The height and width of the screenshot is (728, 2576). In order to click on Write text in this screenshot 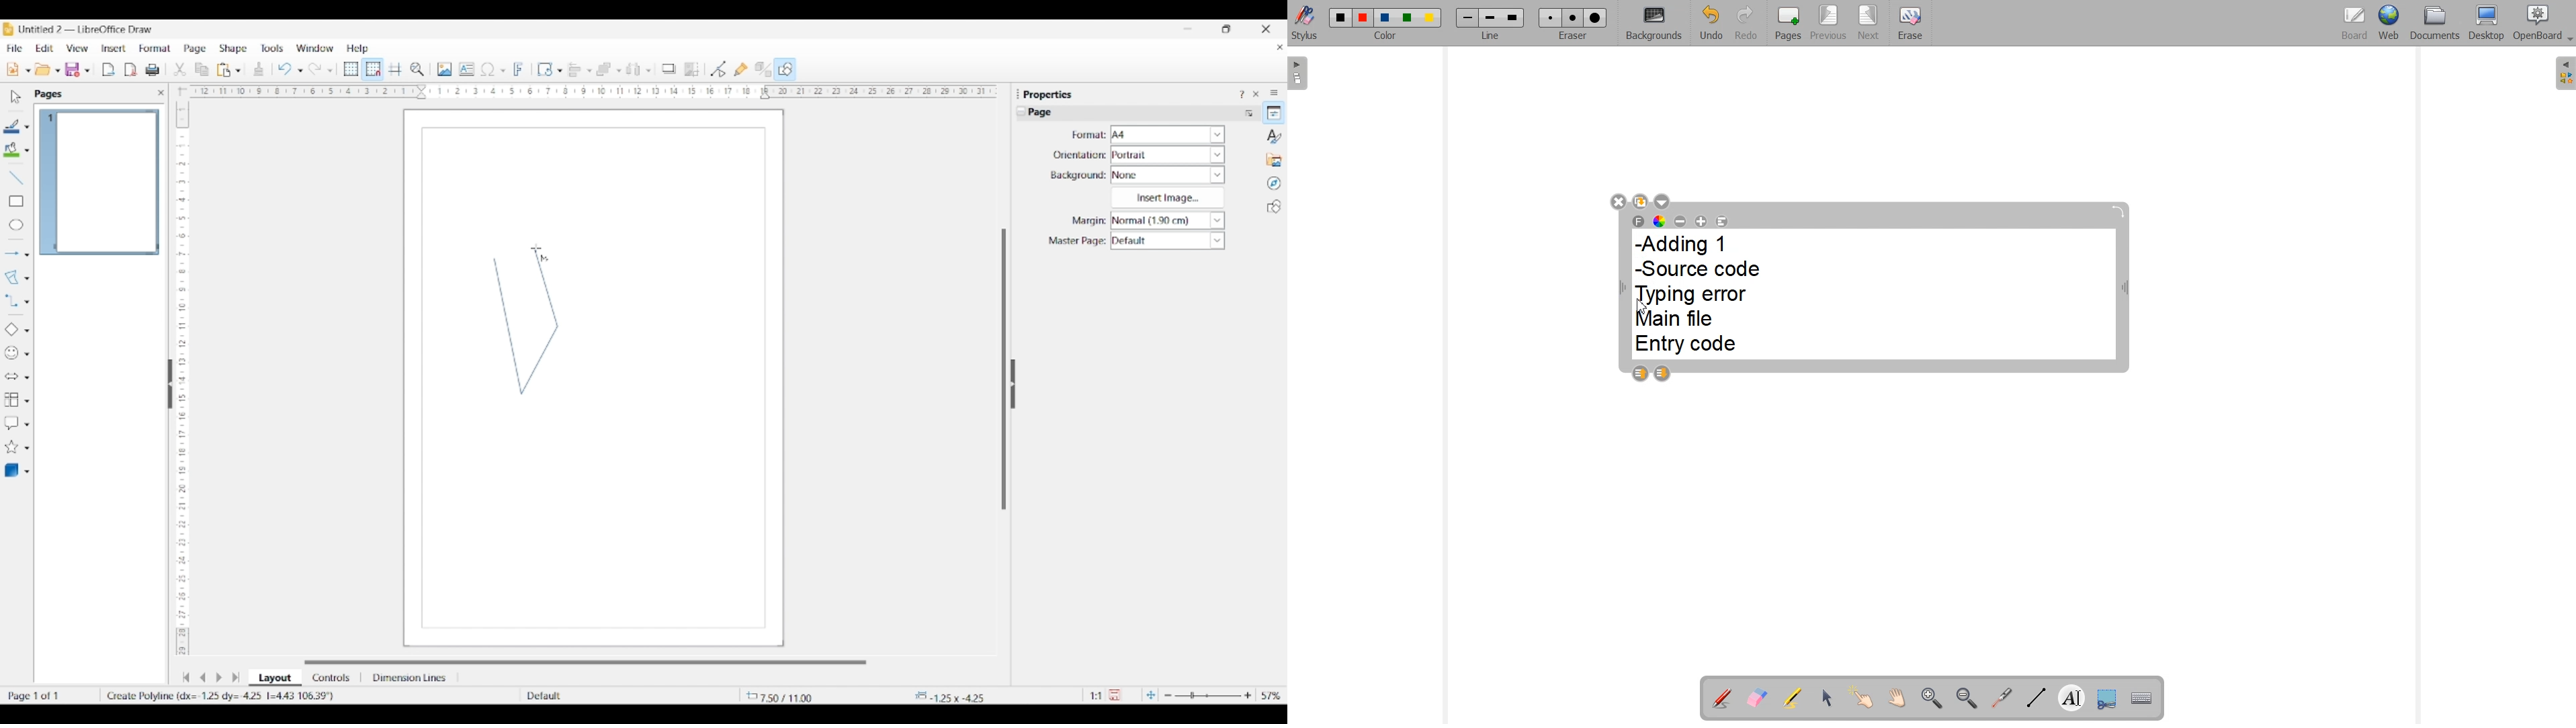, I will do `click(2071, 696)`.